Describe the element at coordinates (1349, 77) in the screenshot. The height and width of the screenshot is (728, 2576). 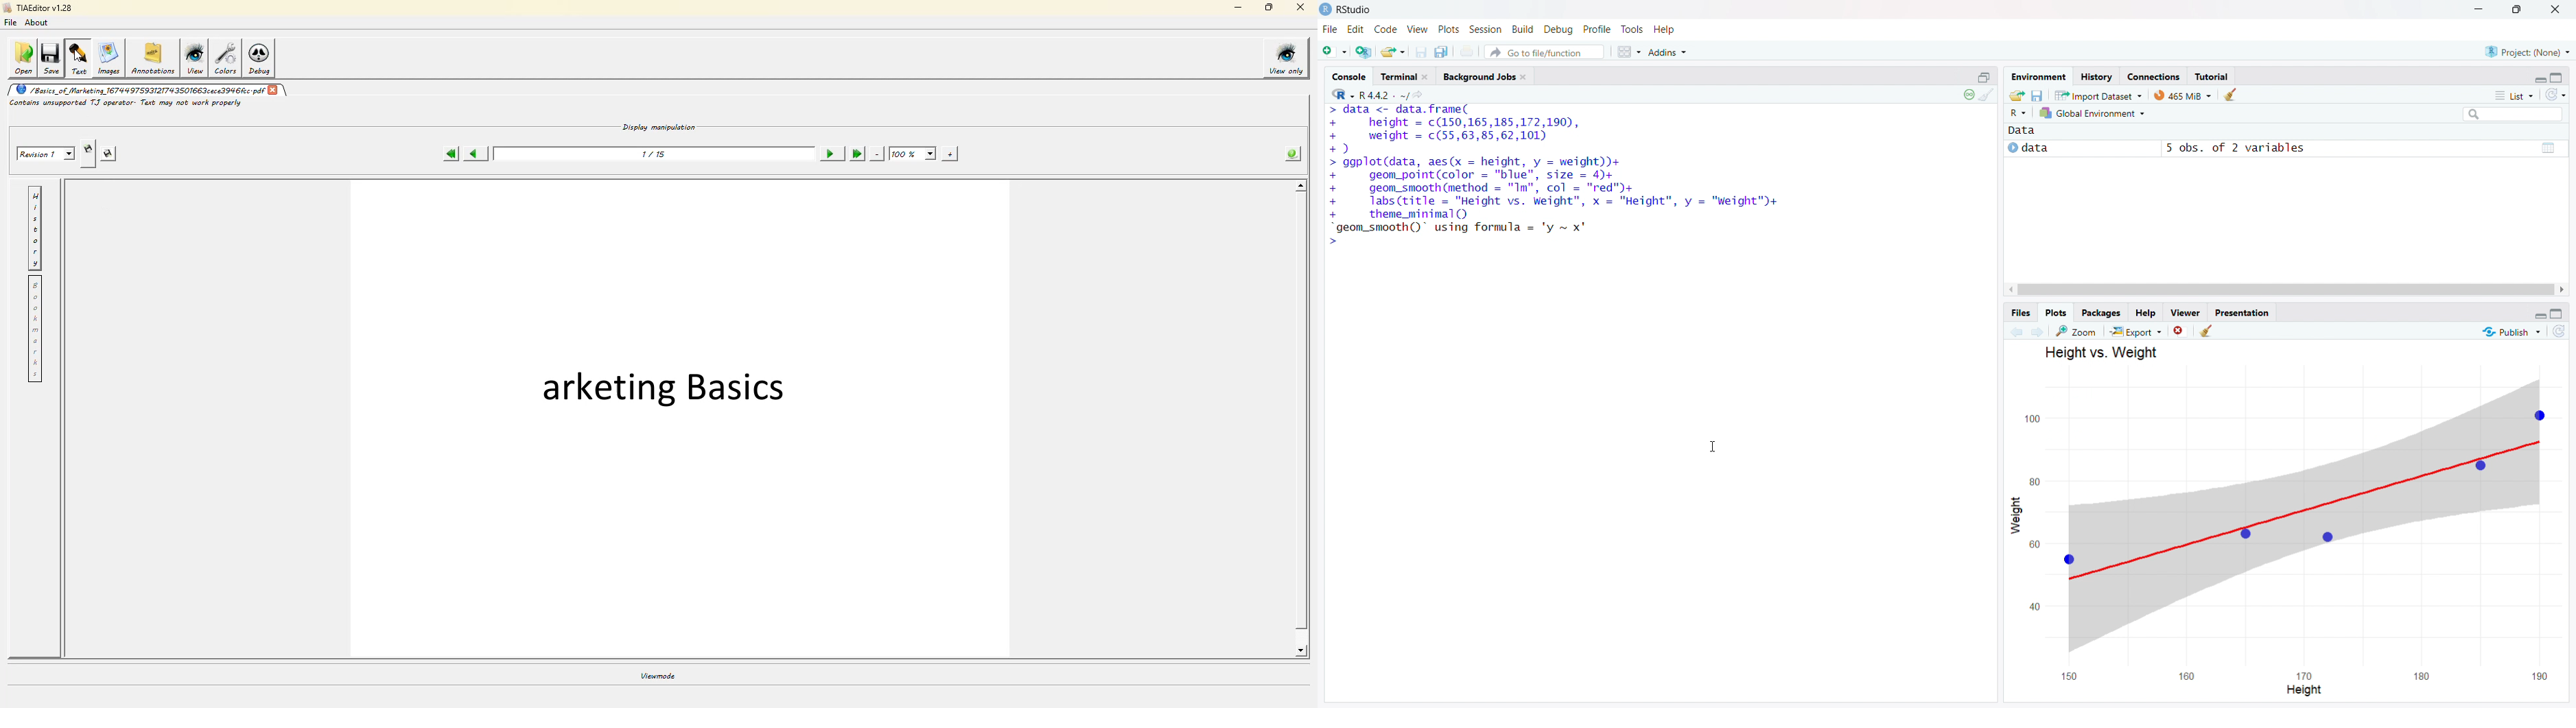
I see `console` at that location.